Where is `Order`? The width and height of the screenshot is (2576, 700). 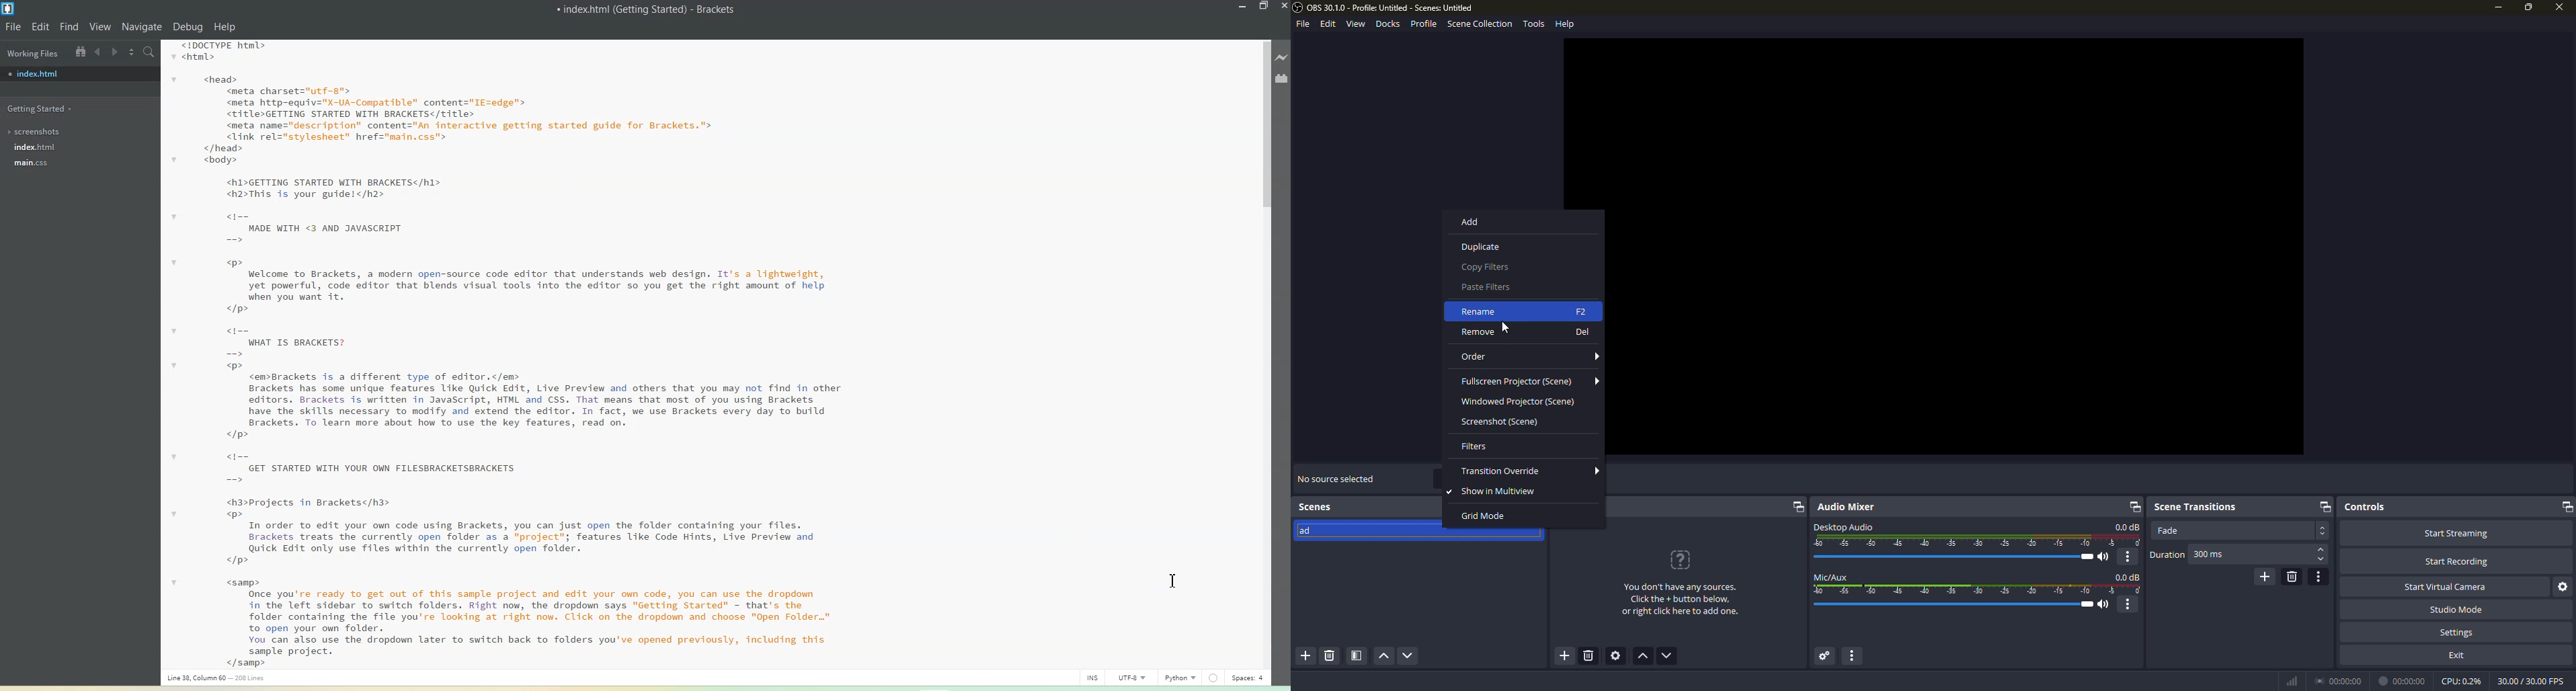 Order is located at coordinates (1527, 356).